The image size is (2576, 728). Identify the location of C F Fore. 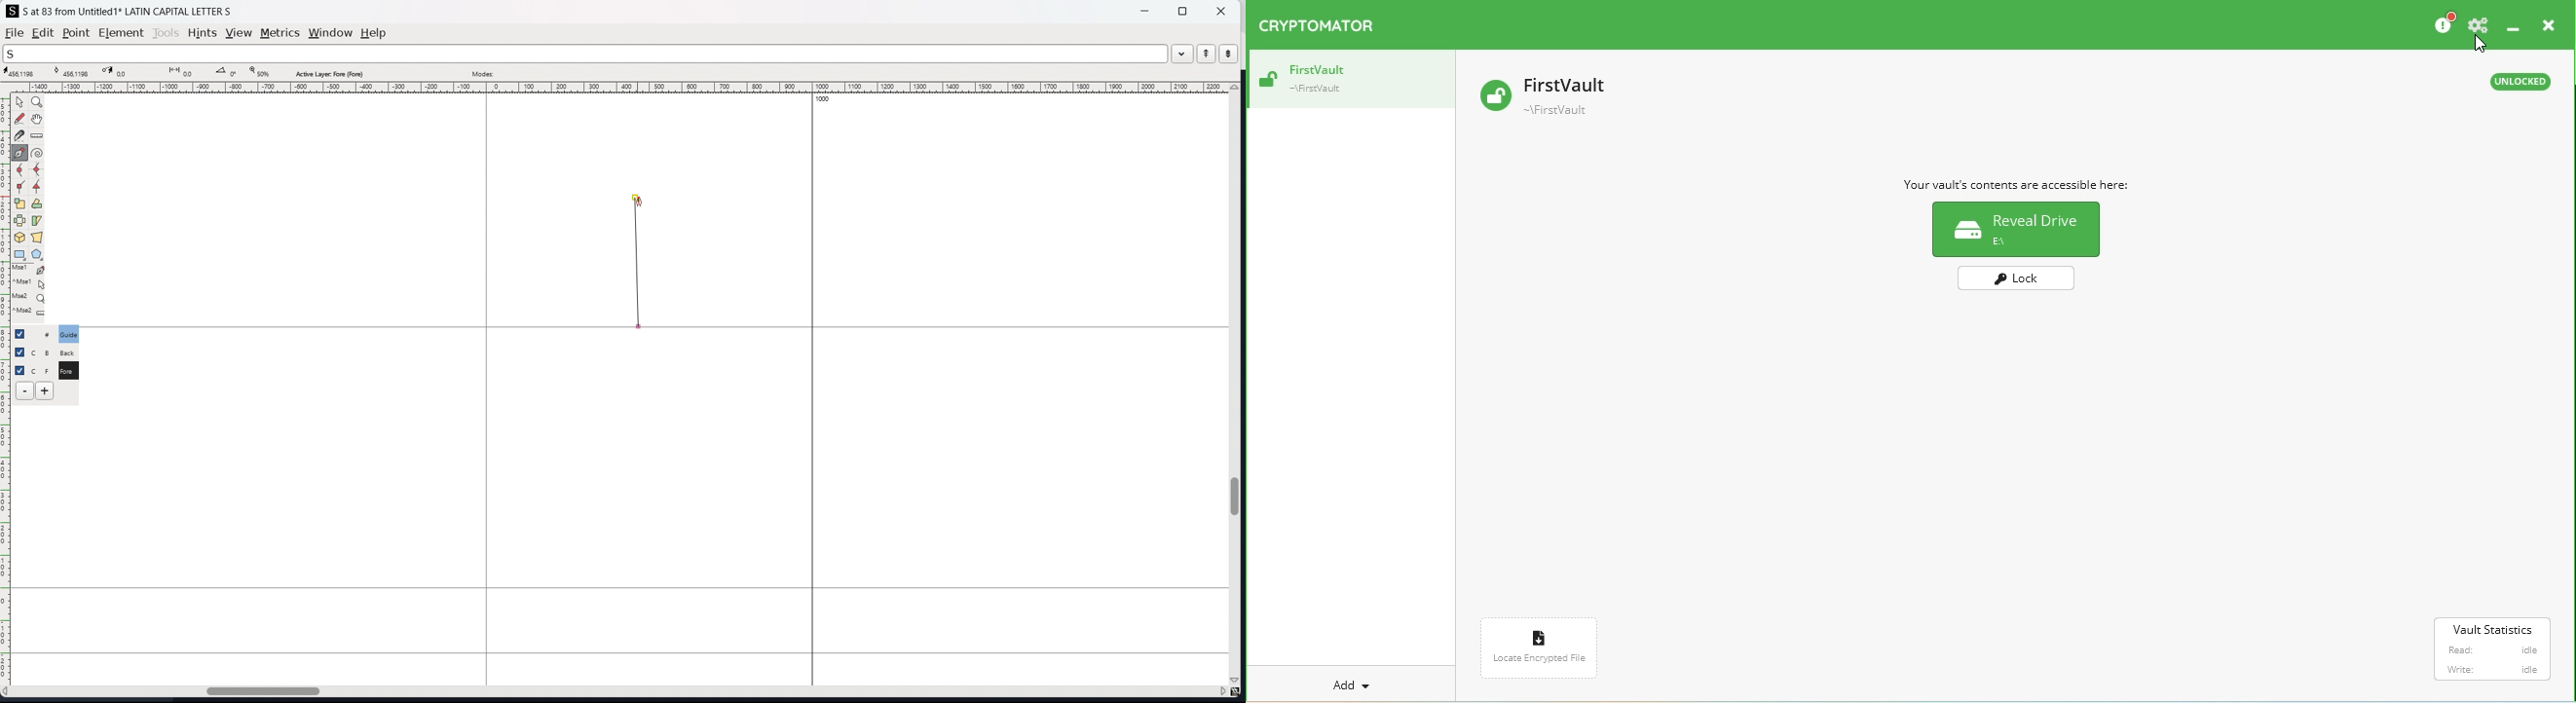
(68, 370).